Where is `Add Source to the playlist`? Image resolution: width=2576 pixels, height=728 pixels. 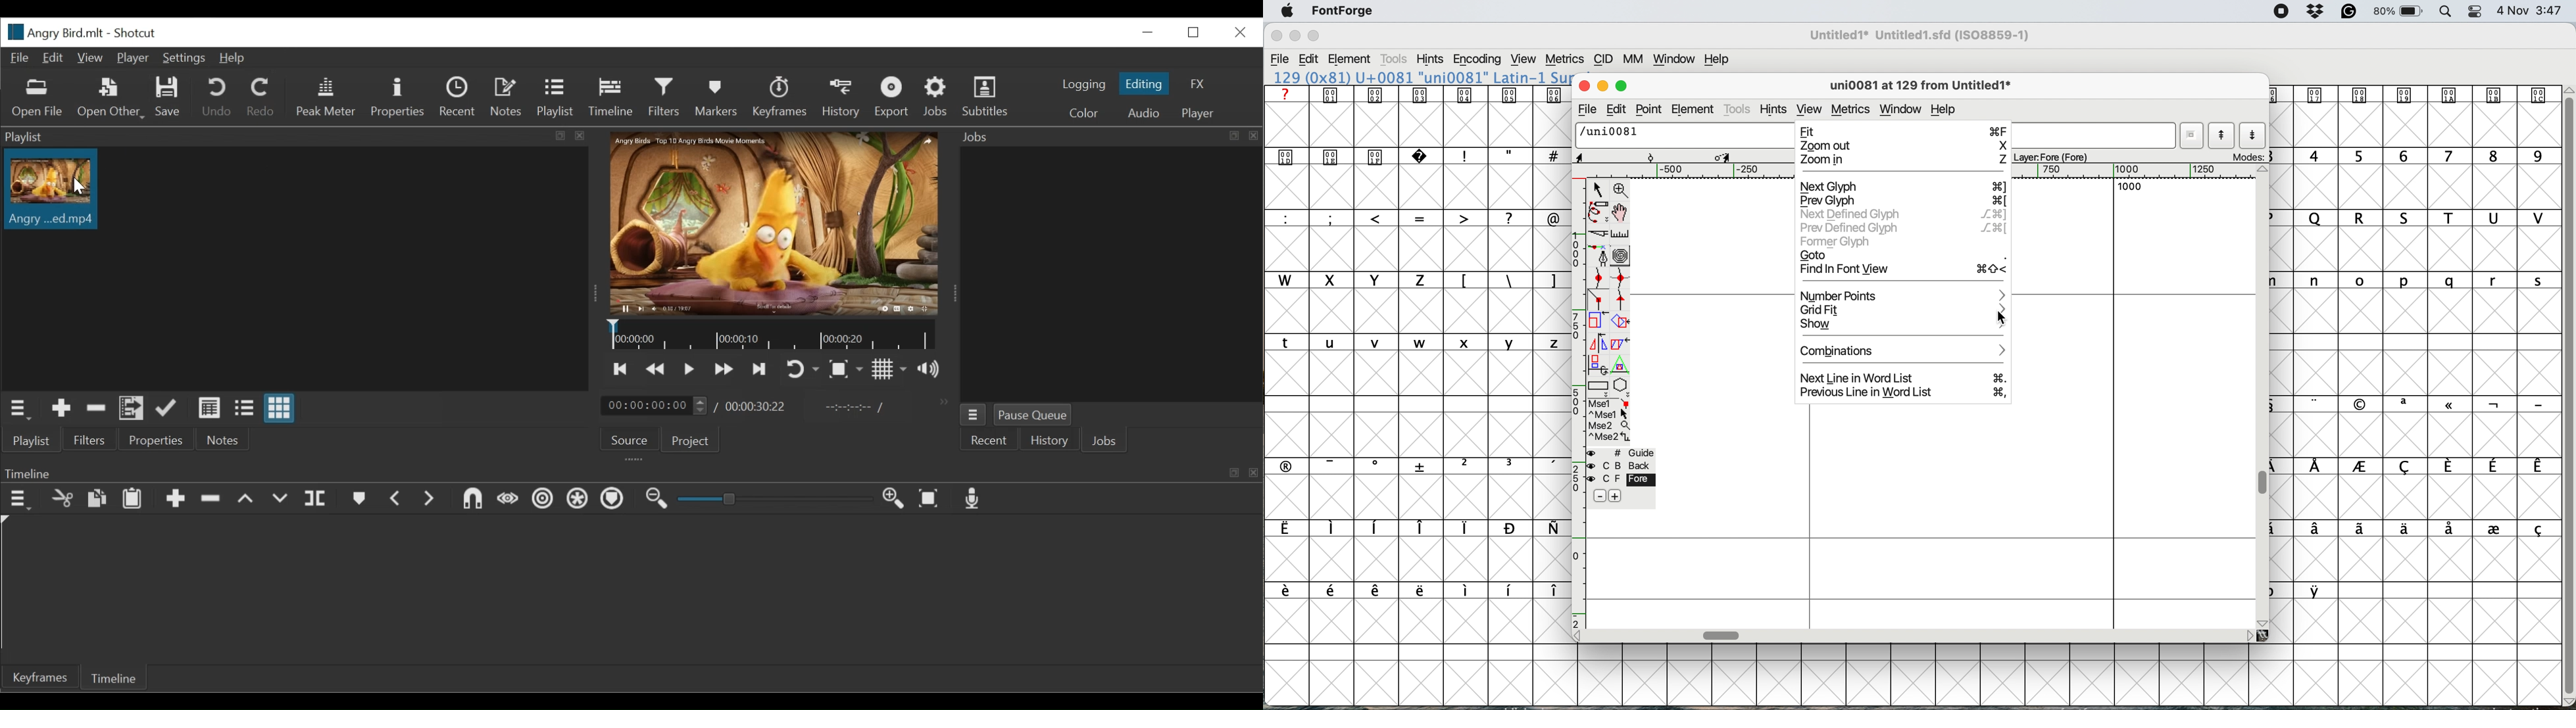 Add Source to the playlist is located at coordinates (61, 408).